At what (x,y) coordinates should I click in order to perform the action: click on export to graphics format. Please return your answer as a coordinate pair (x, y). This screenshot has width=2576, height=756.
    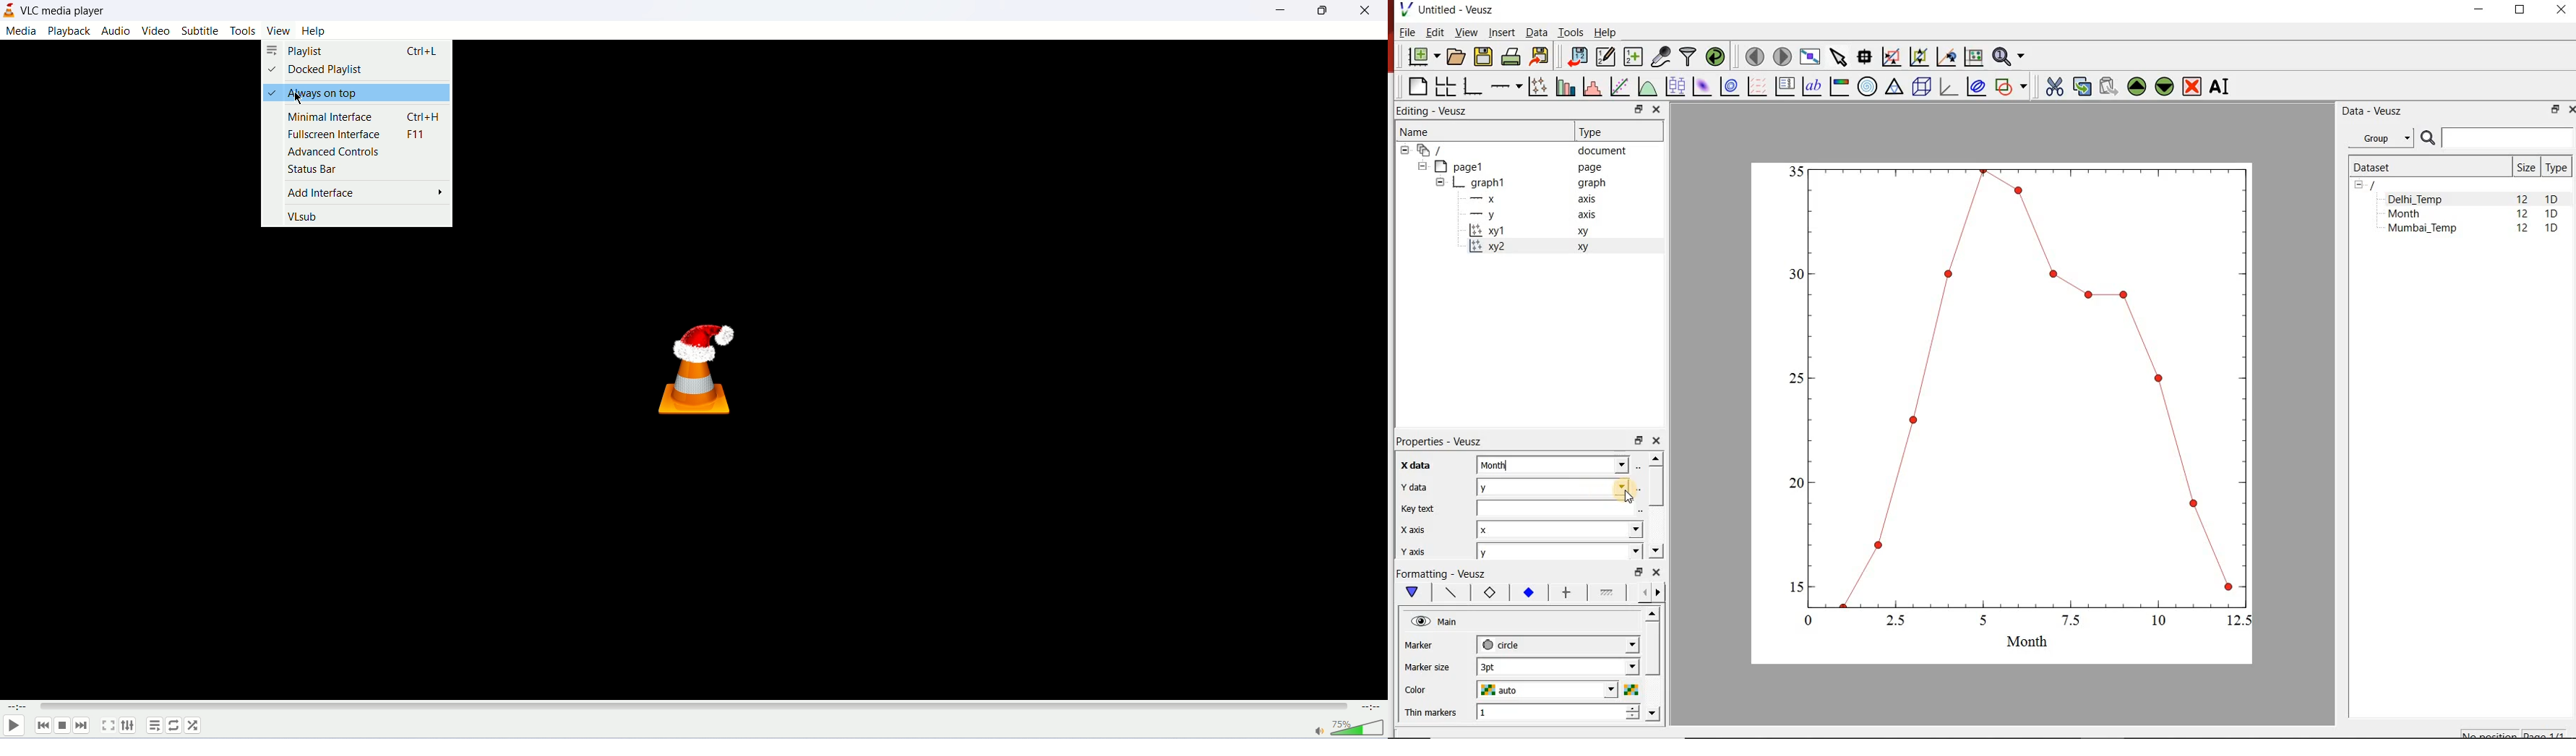
    Looking at the image, I should click on (1541, 57).